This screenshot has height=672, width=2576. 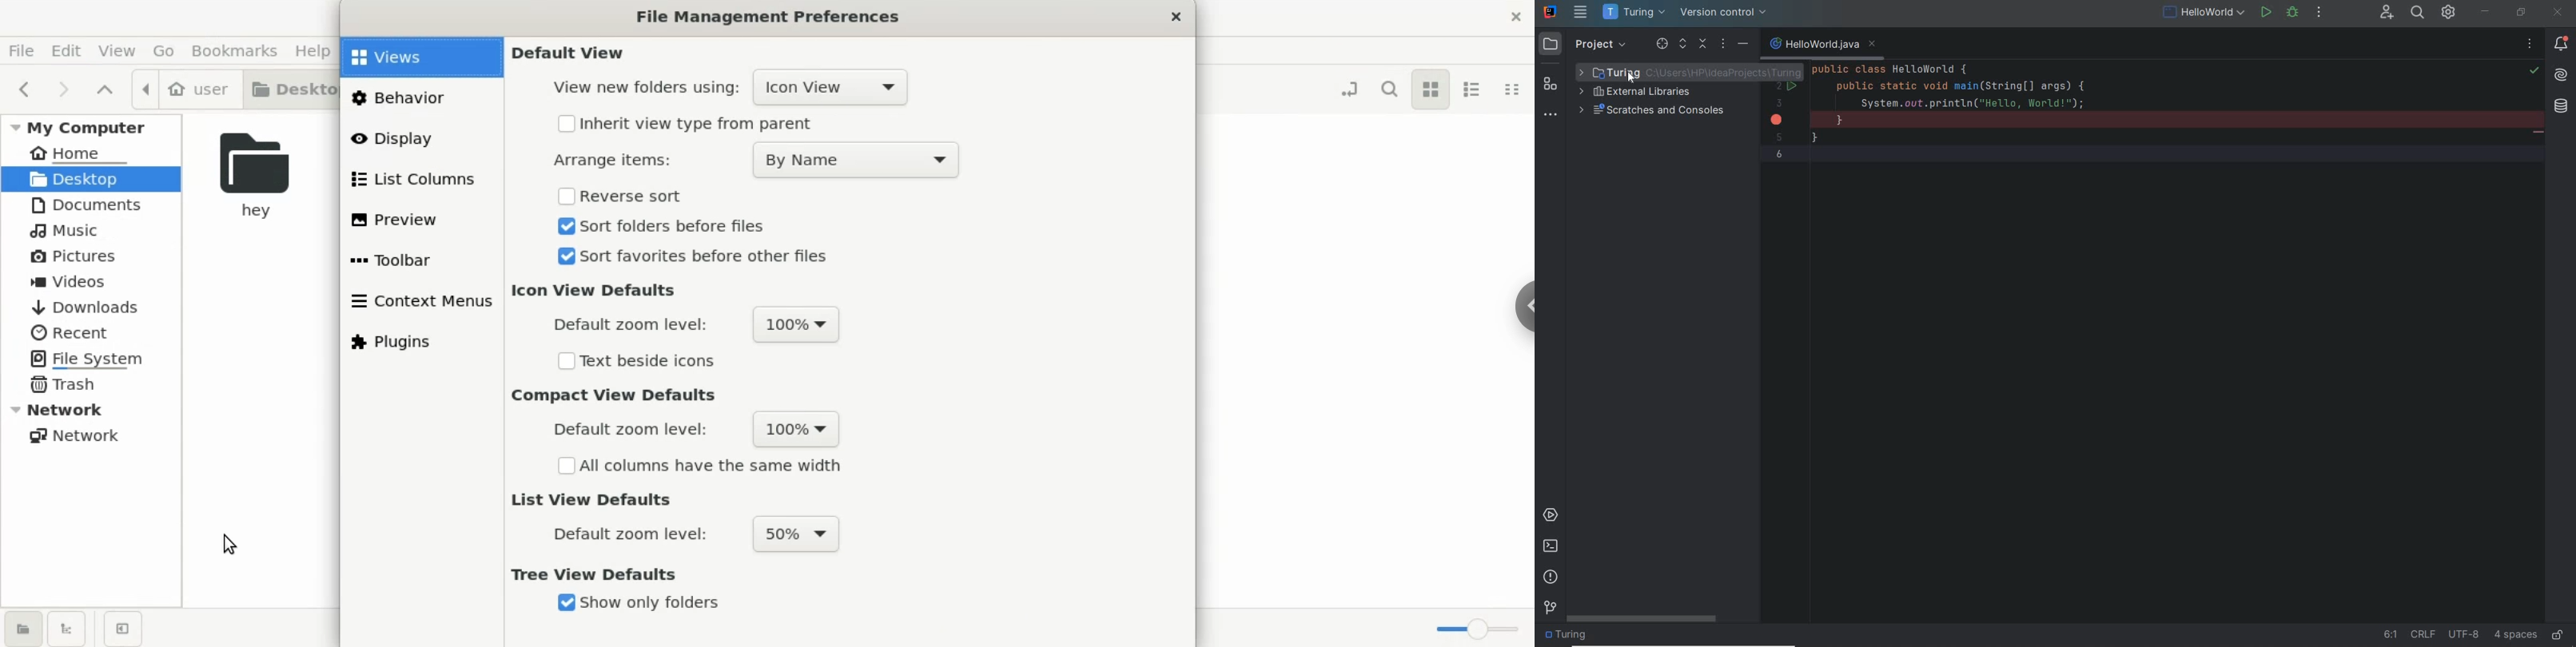 What do you see at coordinates (1475, 629) in the screenshot?
I see `zoom` at bounding box center [1475, 629].